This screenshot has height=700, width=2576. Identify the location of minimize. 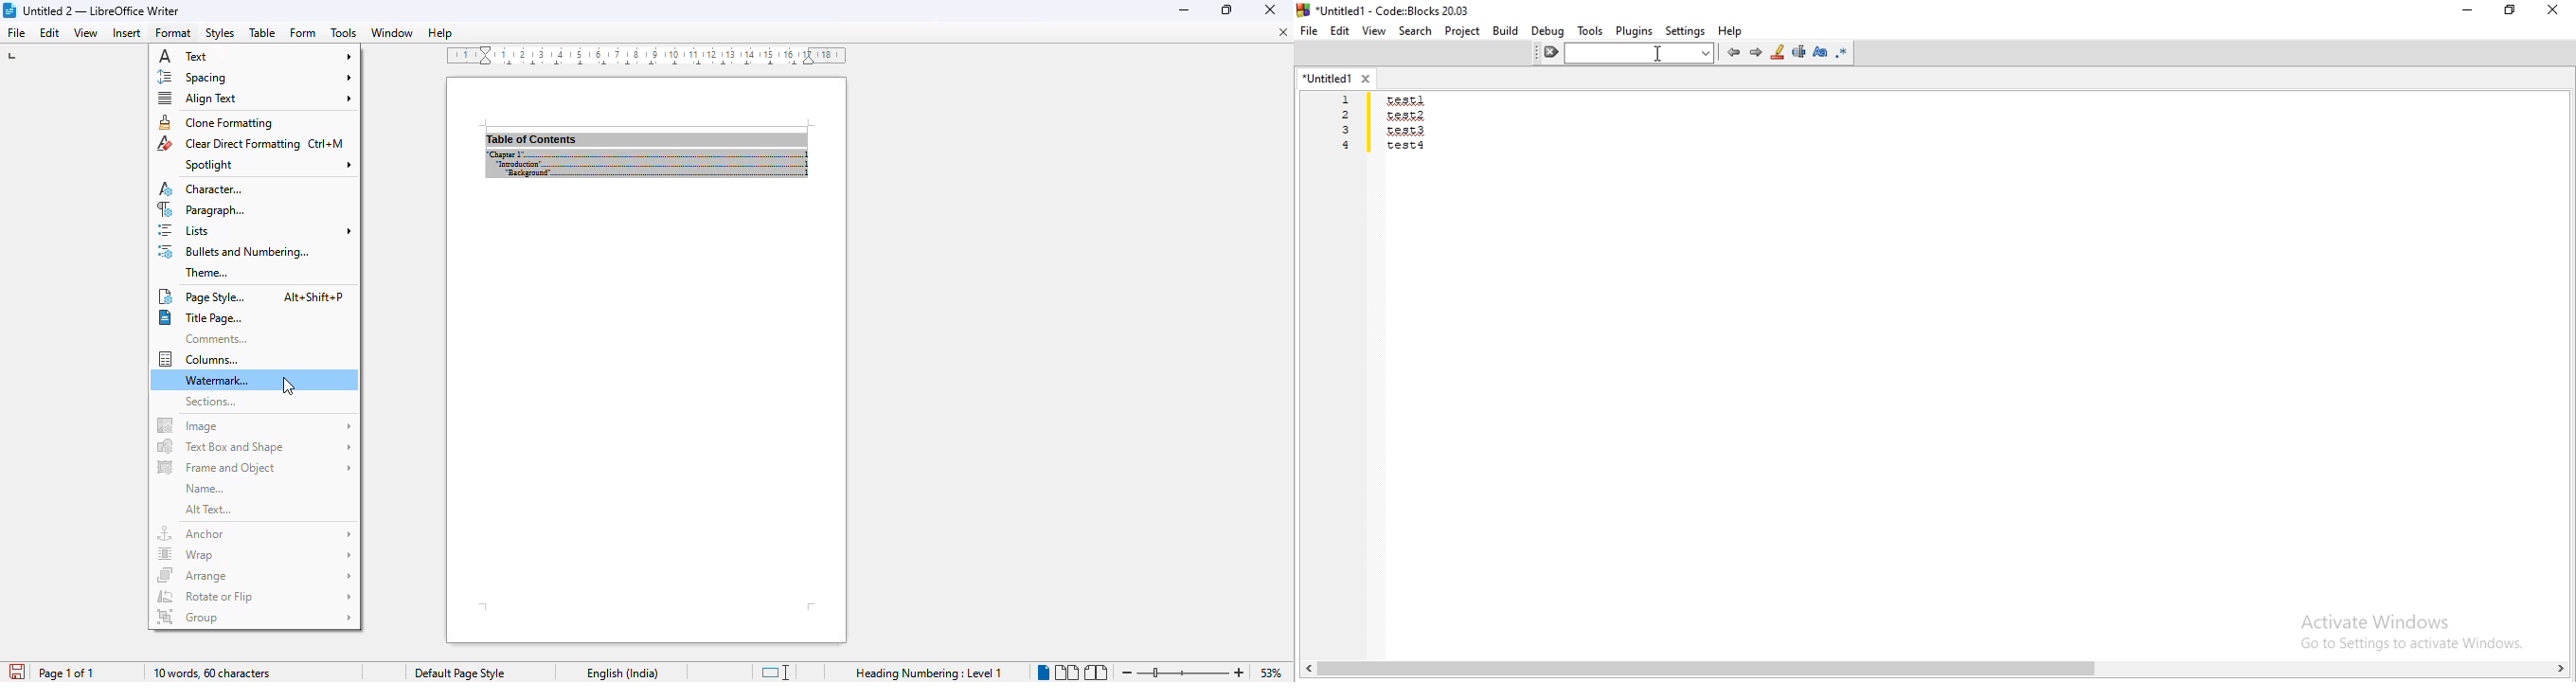
(1270, 9).